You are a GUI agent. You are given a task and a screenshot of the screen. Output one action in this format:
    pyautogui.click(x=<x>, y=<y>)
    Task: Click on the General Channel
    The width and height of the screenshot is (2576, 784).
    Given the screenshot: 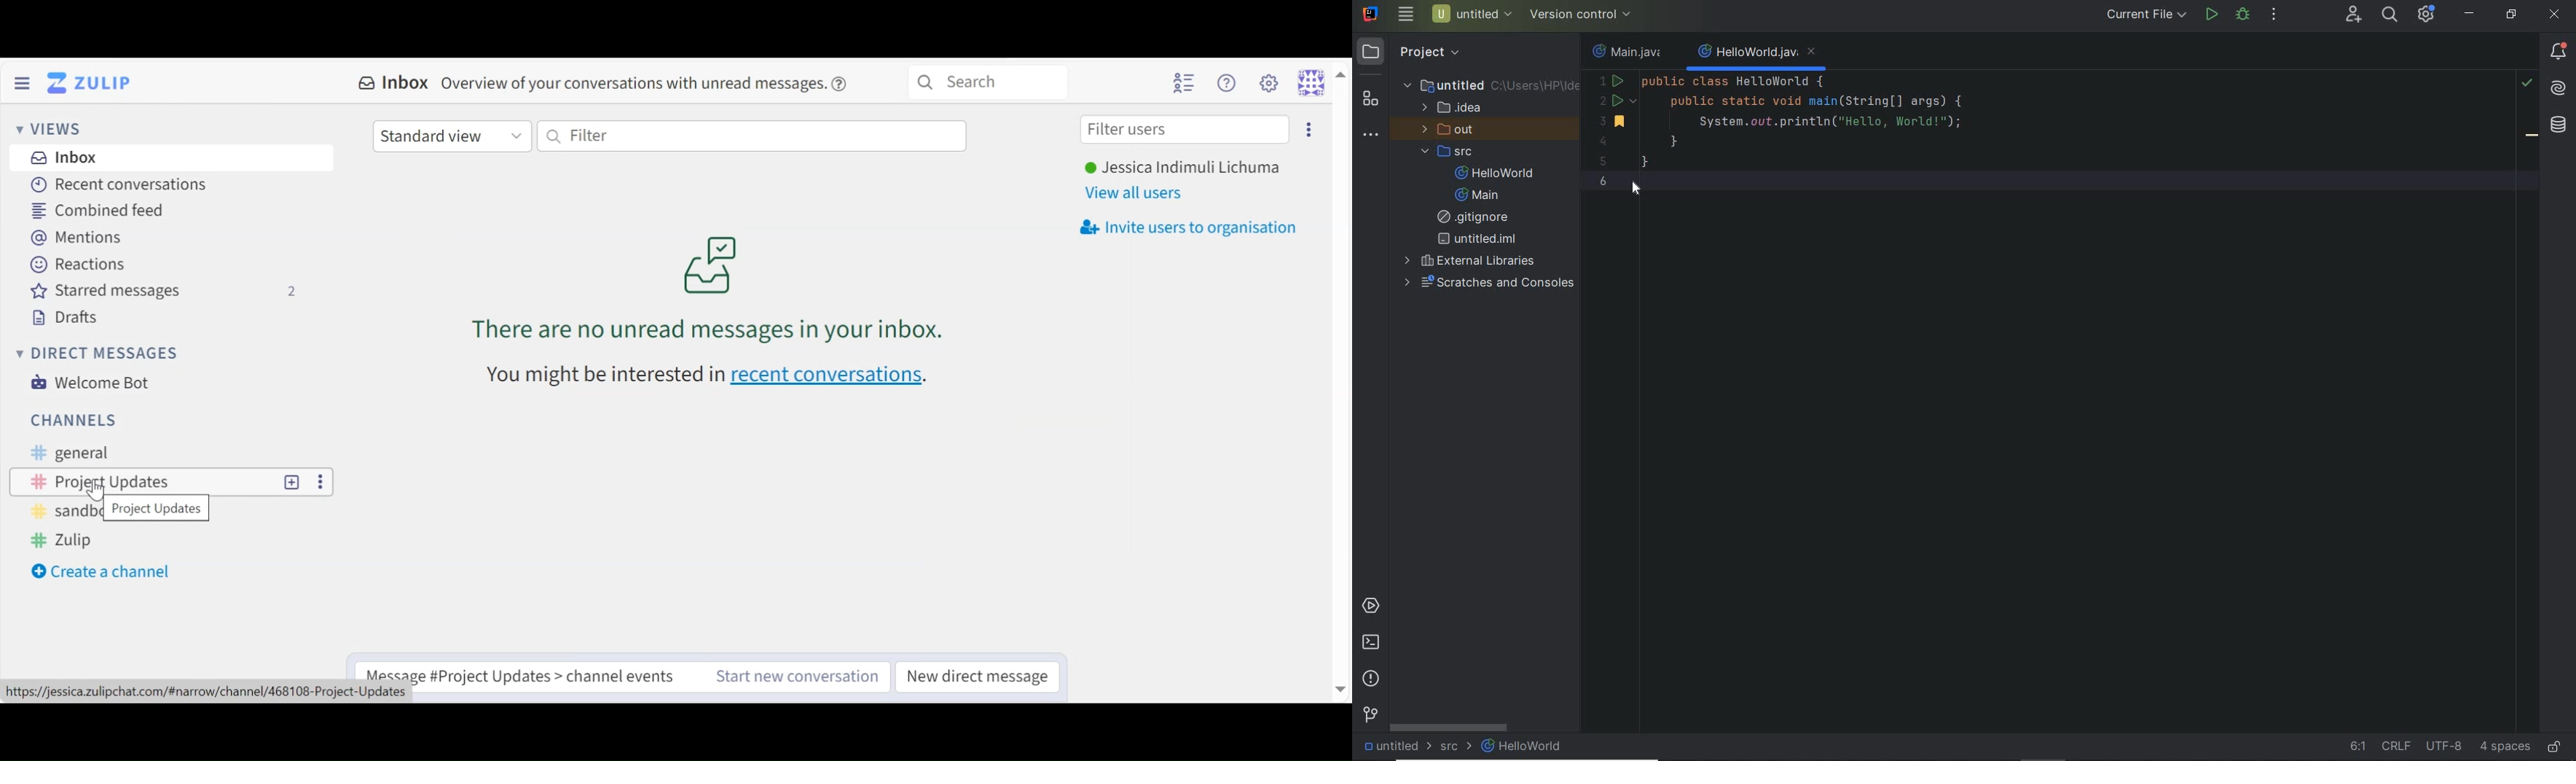 What is the action you would take?
    pyautogui.click(x=67, y=453)
    